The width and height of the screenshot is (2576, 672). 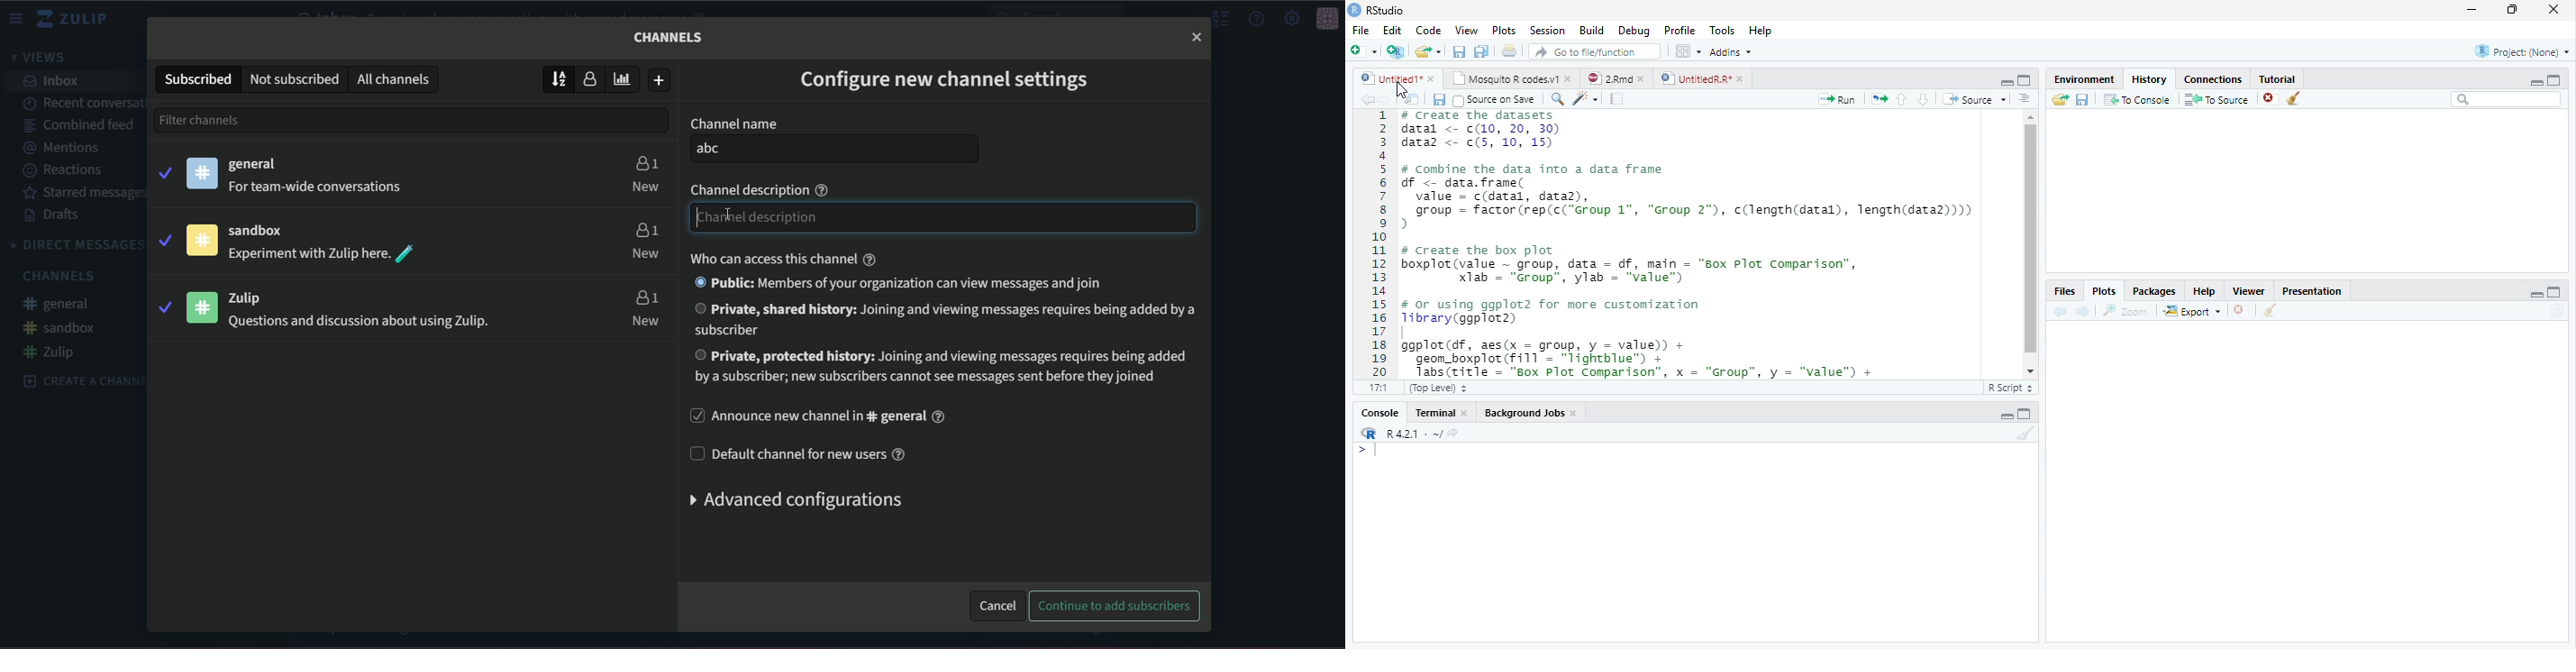 I want to click on Minimize, so click(x=2535, y=83).